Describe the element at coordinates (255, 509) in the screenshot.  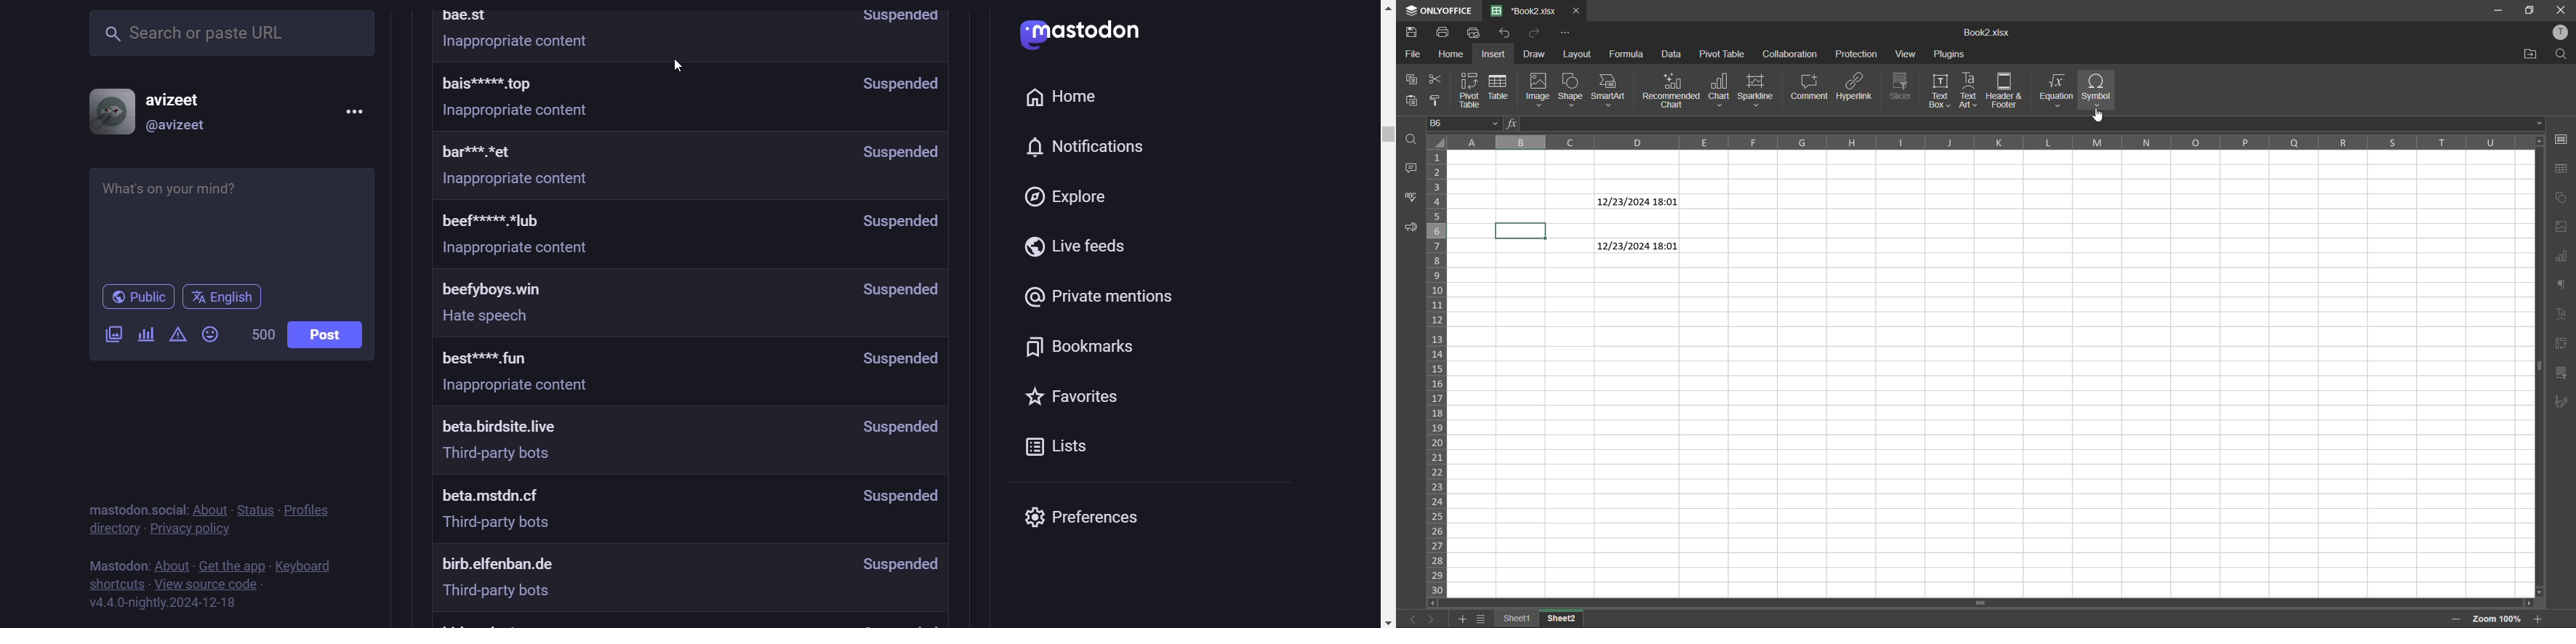
I see `status` at that location.